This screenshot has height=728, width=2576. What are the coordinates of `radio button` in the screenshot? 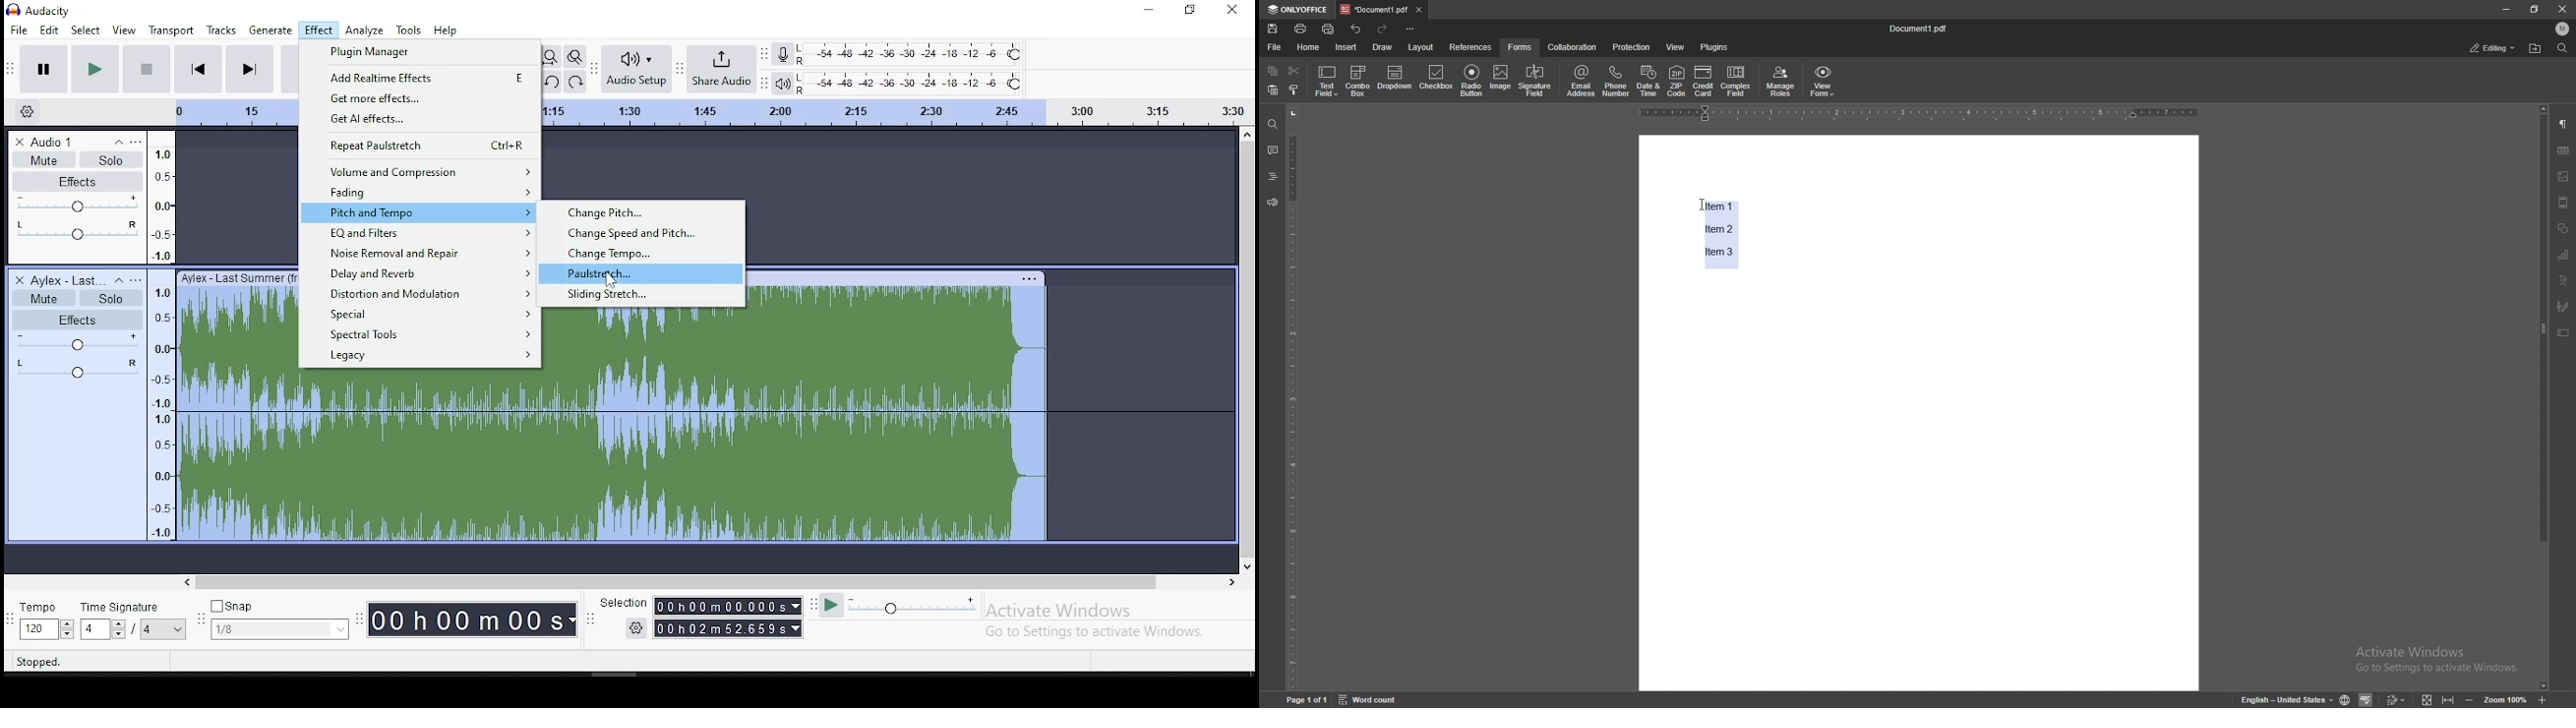 It's located at (1473, 81).